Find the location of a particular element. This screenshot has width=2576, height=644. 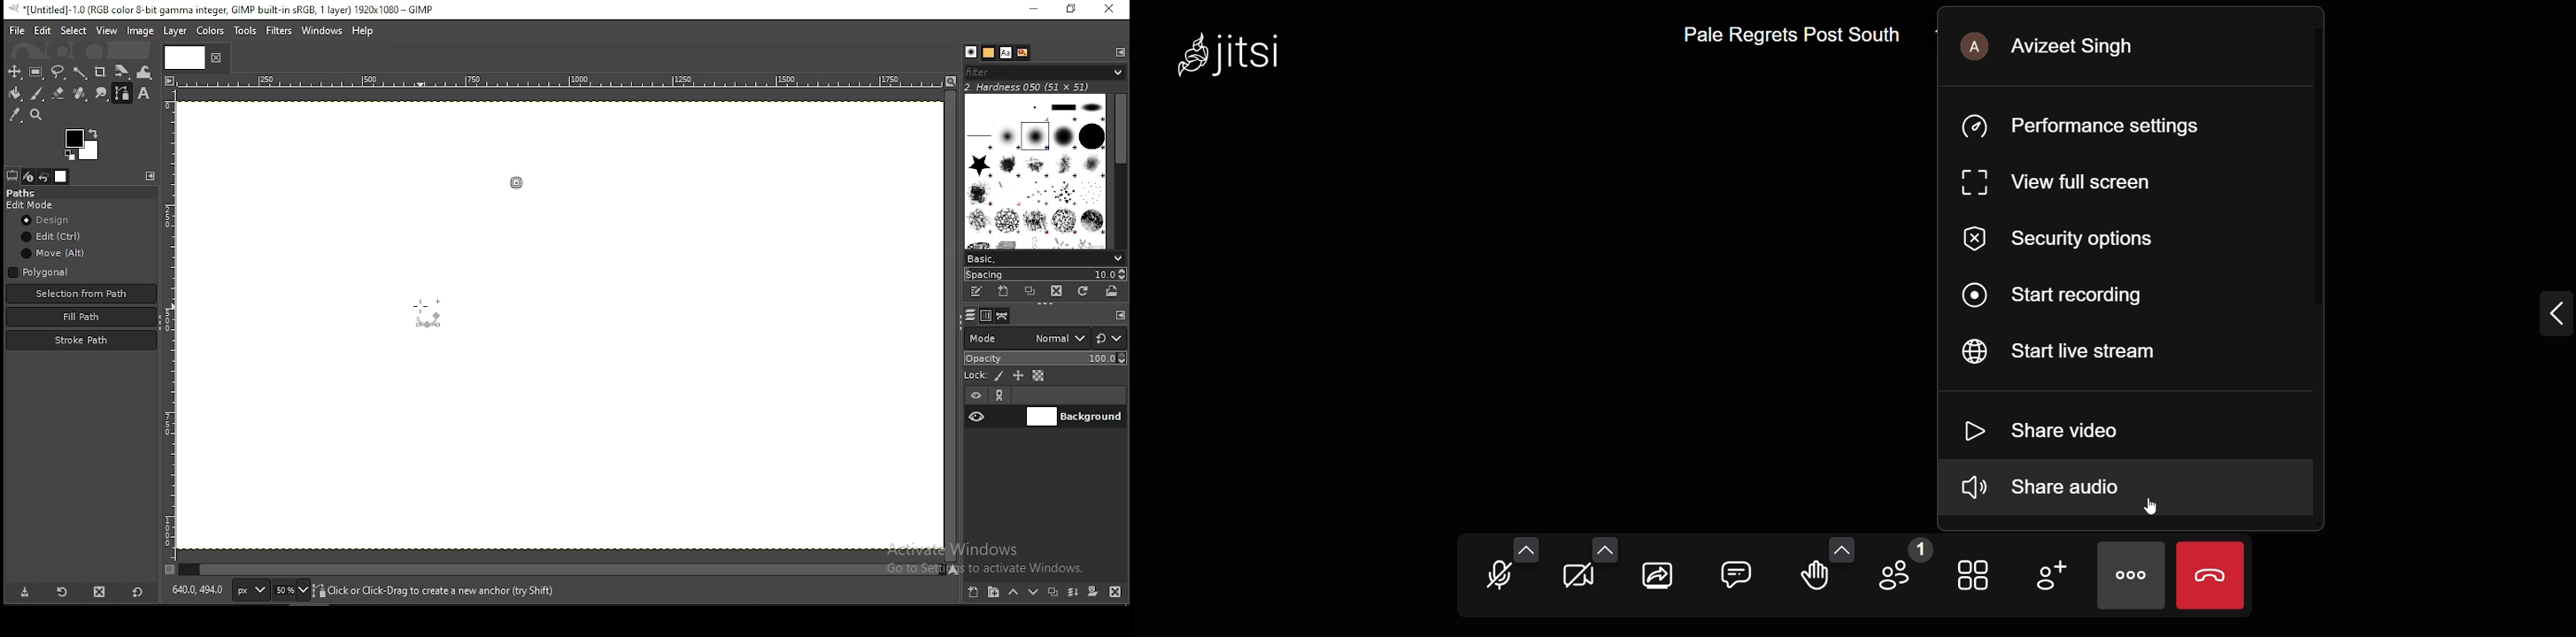

scroll bar is located at coordinates (950, 326).